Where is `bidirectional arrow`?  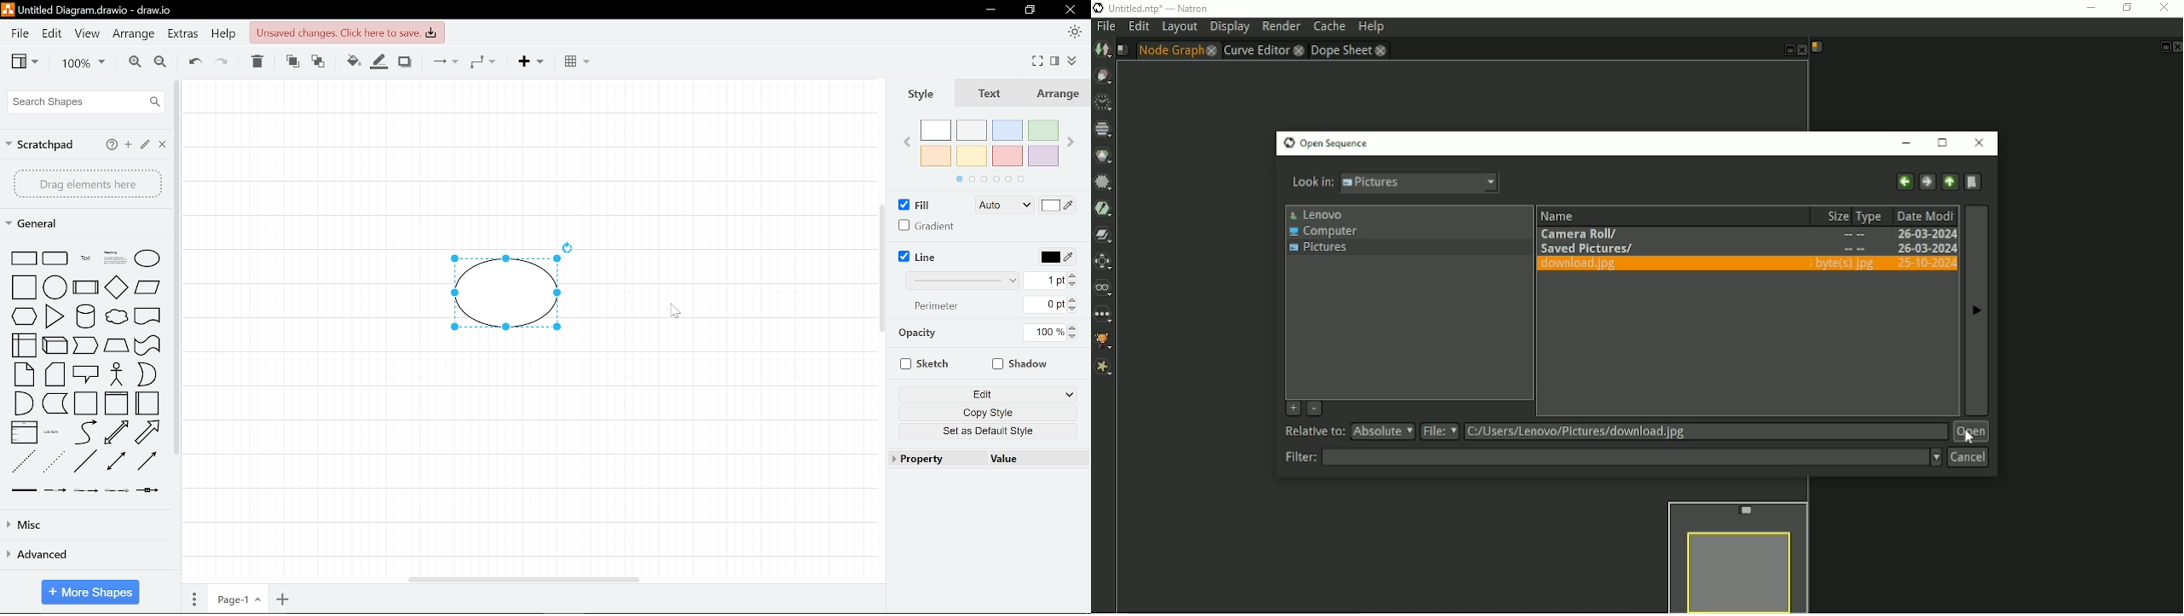 bidirectional arrow is located at coordinates (115, 433).